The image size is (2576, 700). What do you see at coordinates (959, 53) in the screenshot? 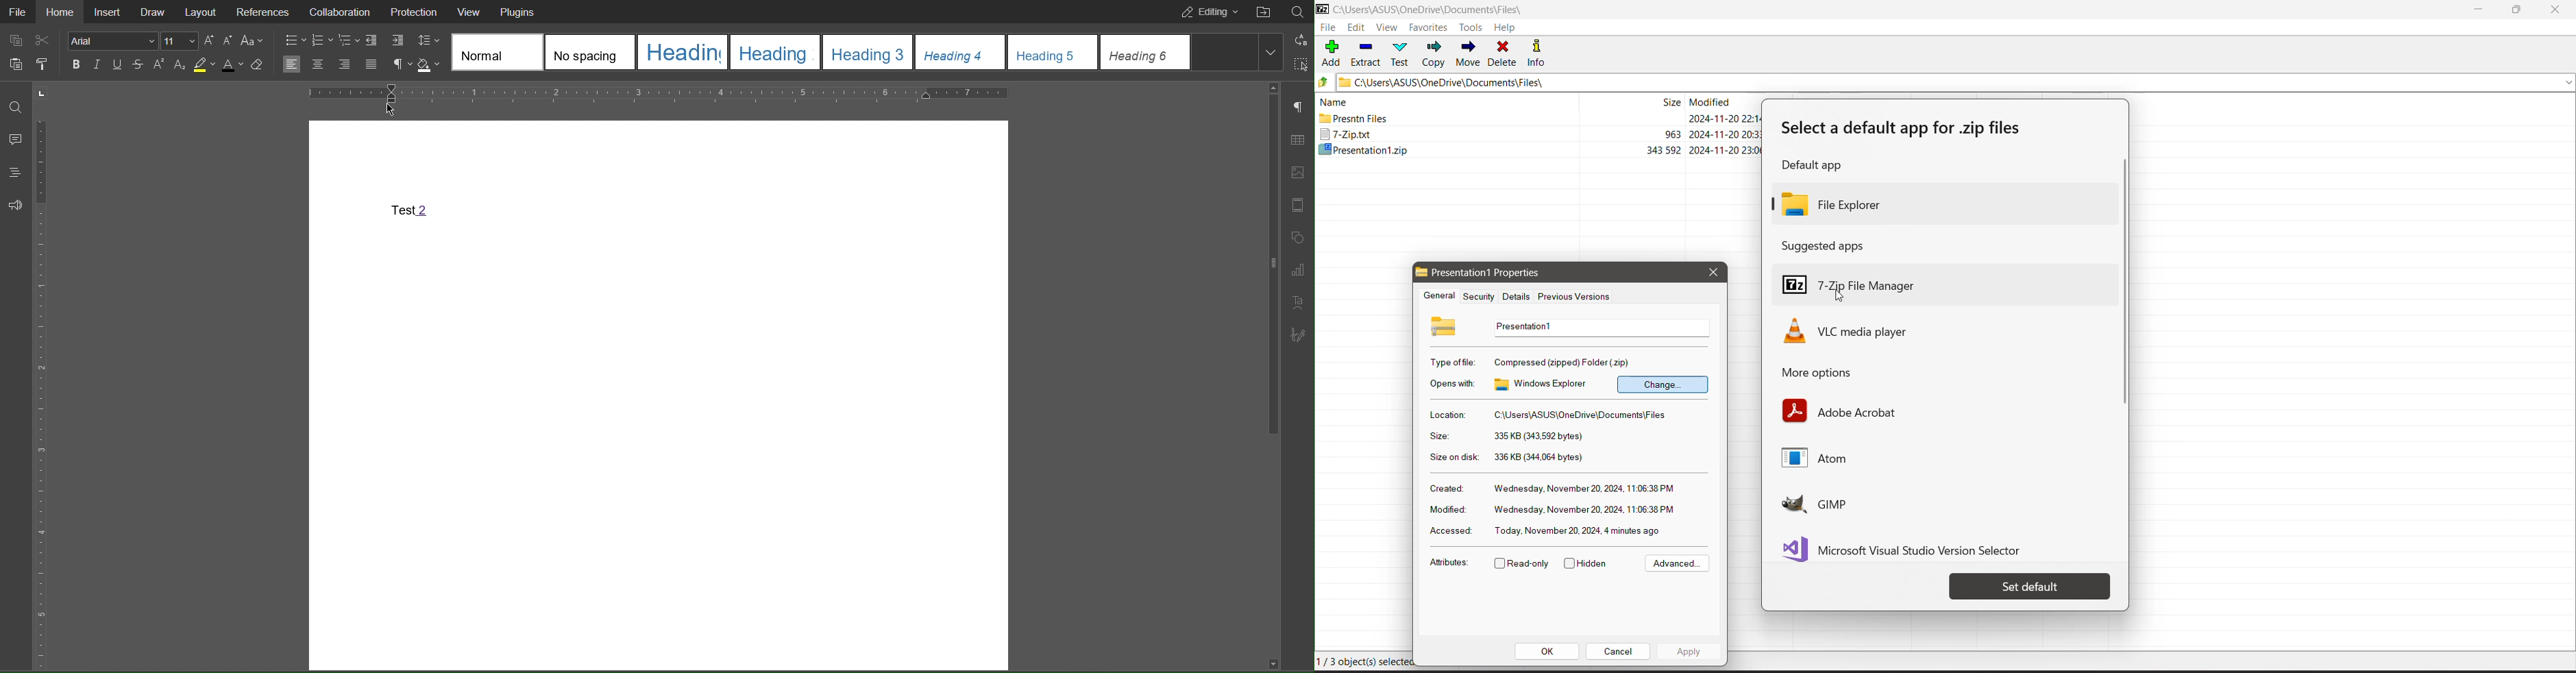
I see `Heading 4` at bounding box center [959, 53].